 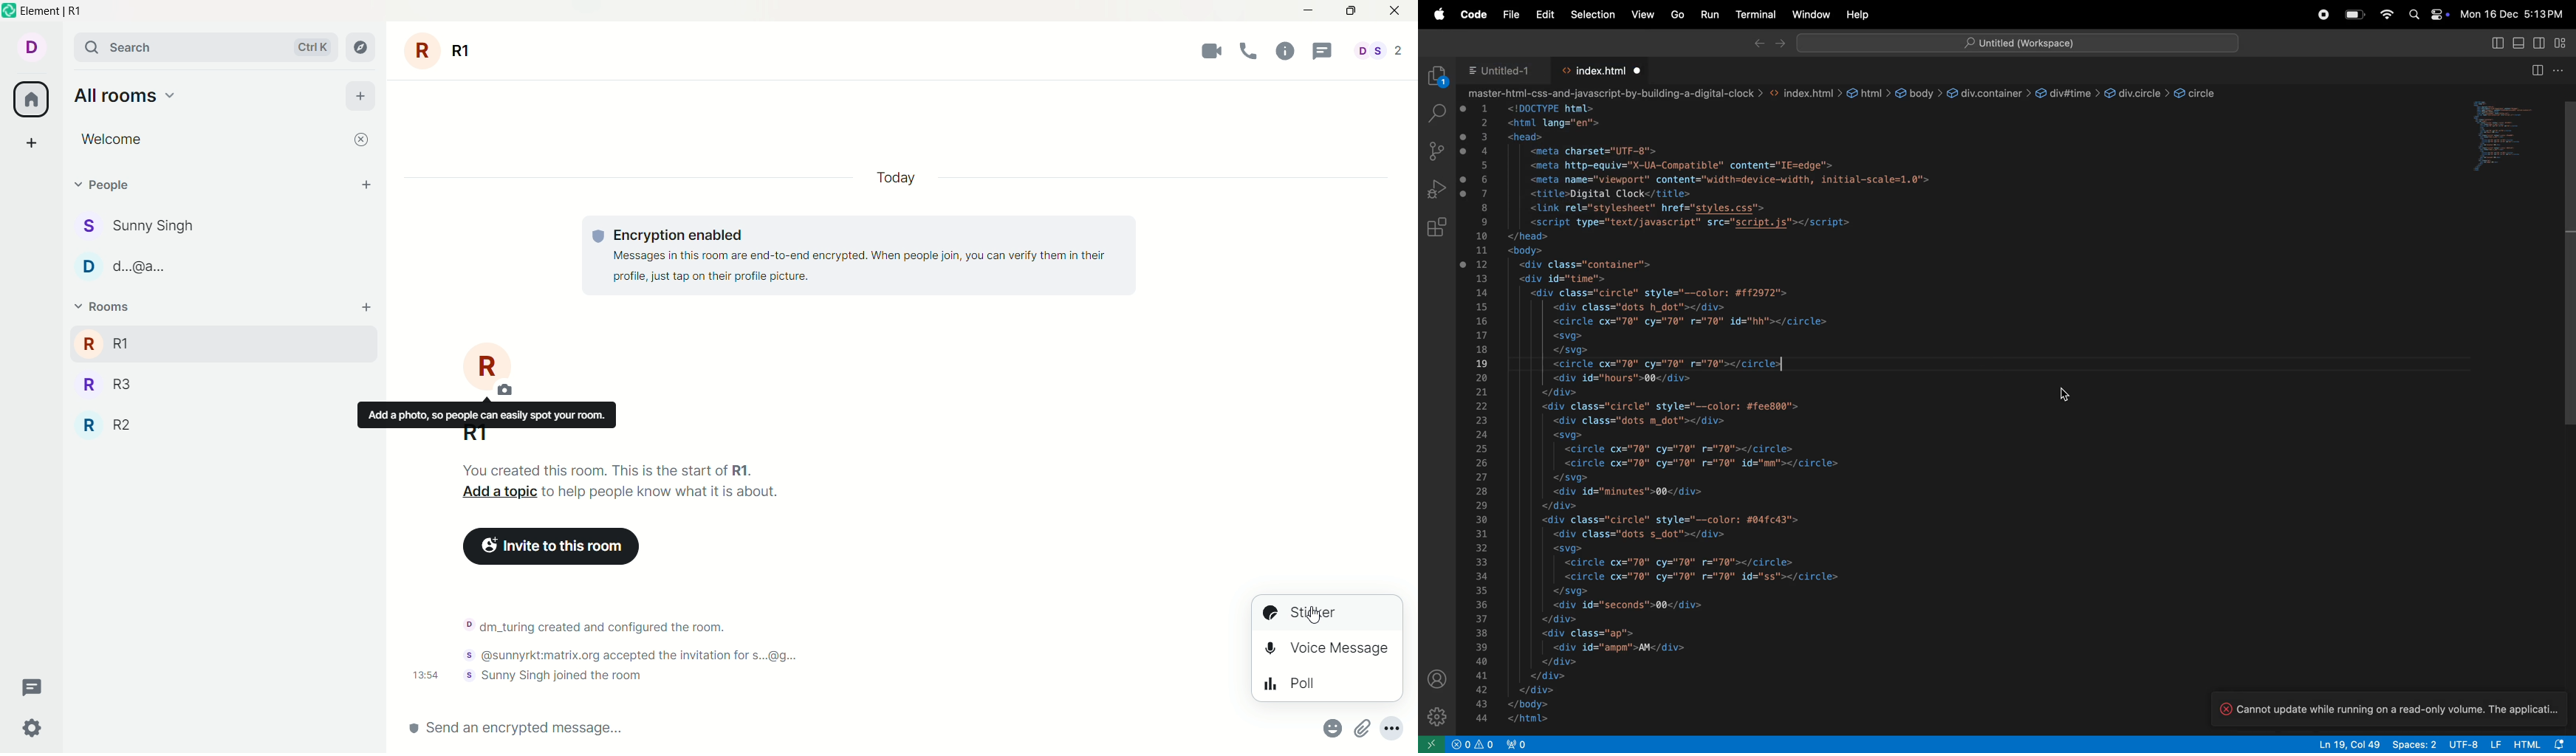 What do you see at coordinates (1704, 223) in the screenshot?
I see `<script type="text/javascript" src="script.js"></script>` at bounding box center [1704, 223].